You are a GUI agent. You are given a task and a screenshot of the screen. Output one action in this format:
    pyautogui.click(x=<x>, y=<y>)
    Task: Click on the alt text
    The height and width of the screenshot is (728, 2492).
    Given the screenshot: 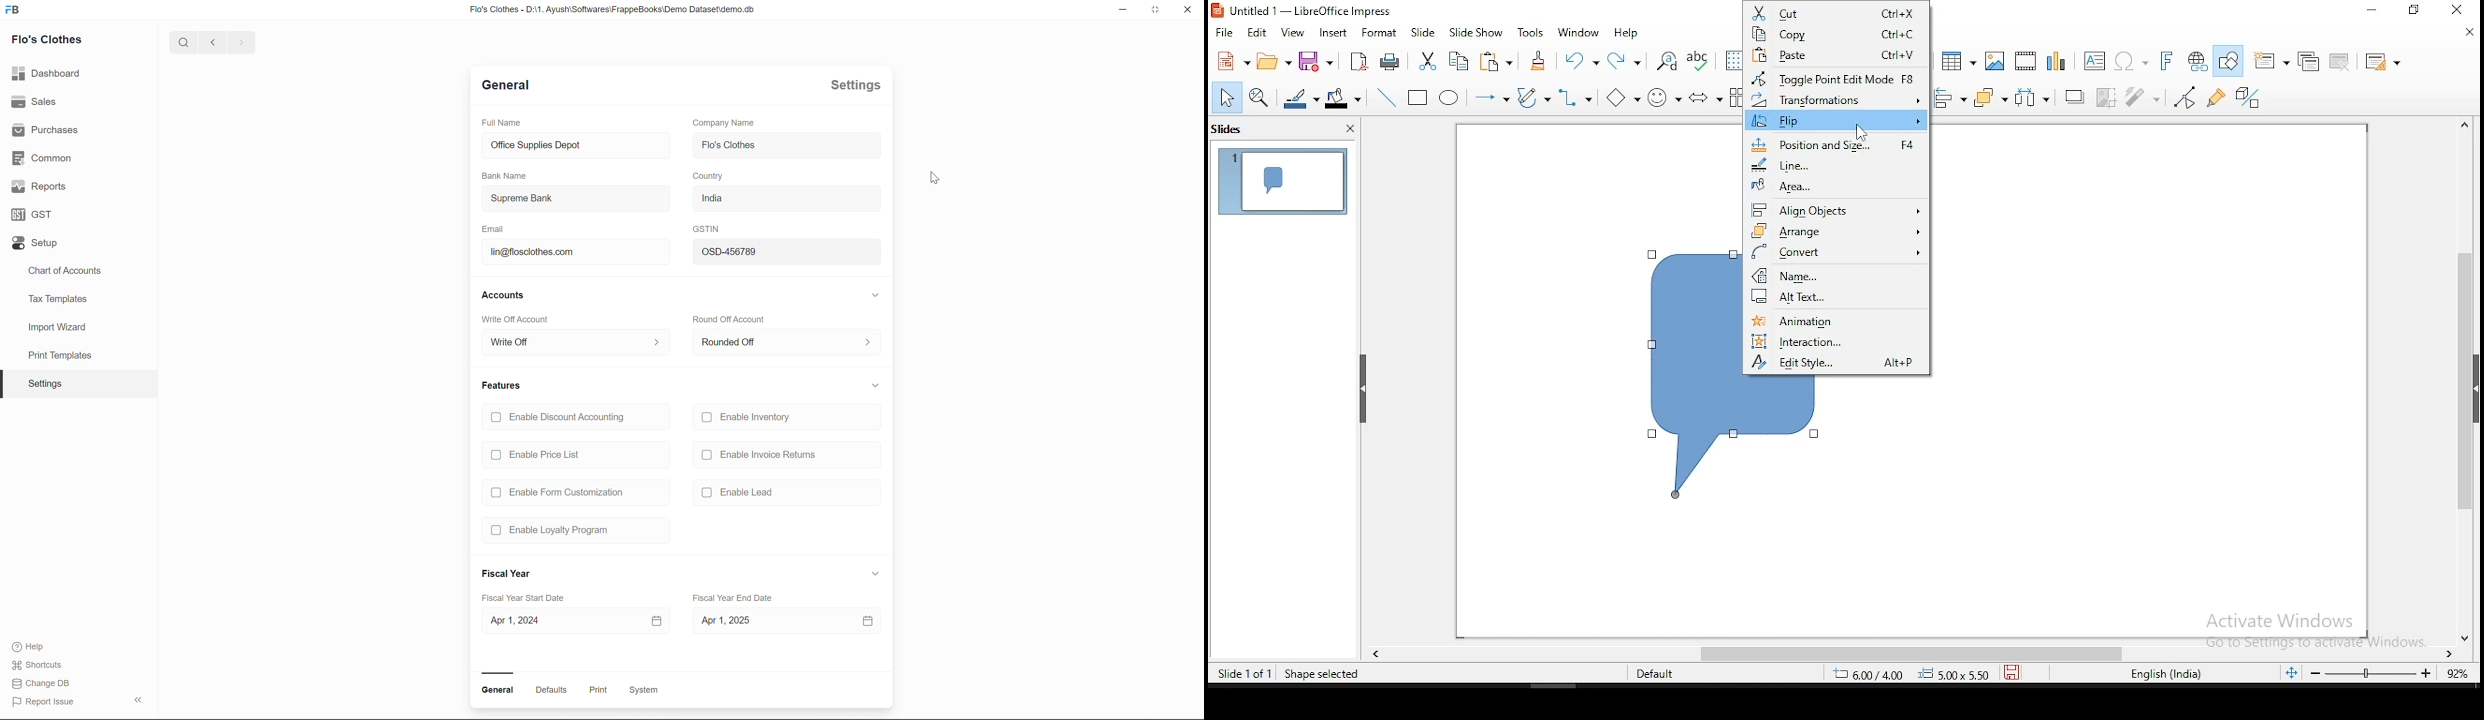 What is the action you would take?
    pyautogui.click(x=1838, y=297)
    